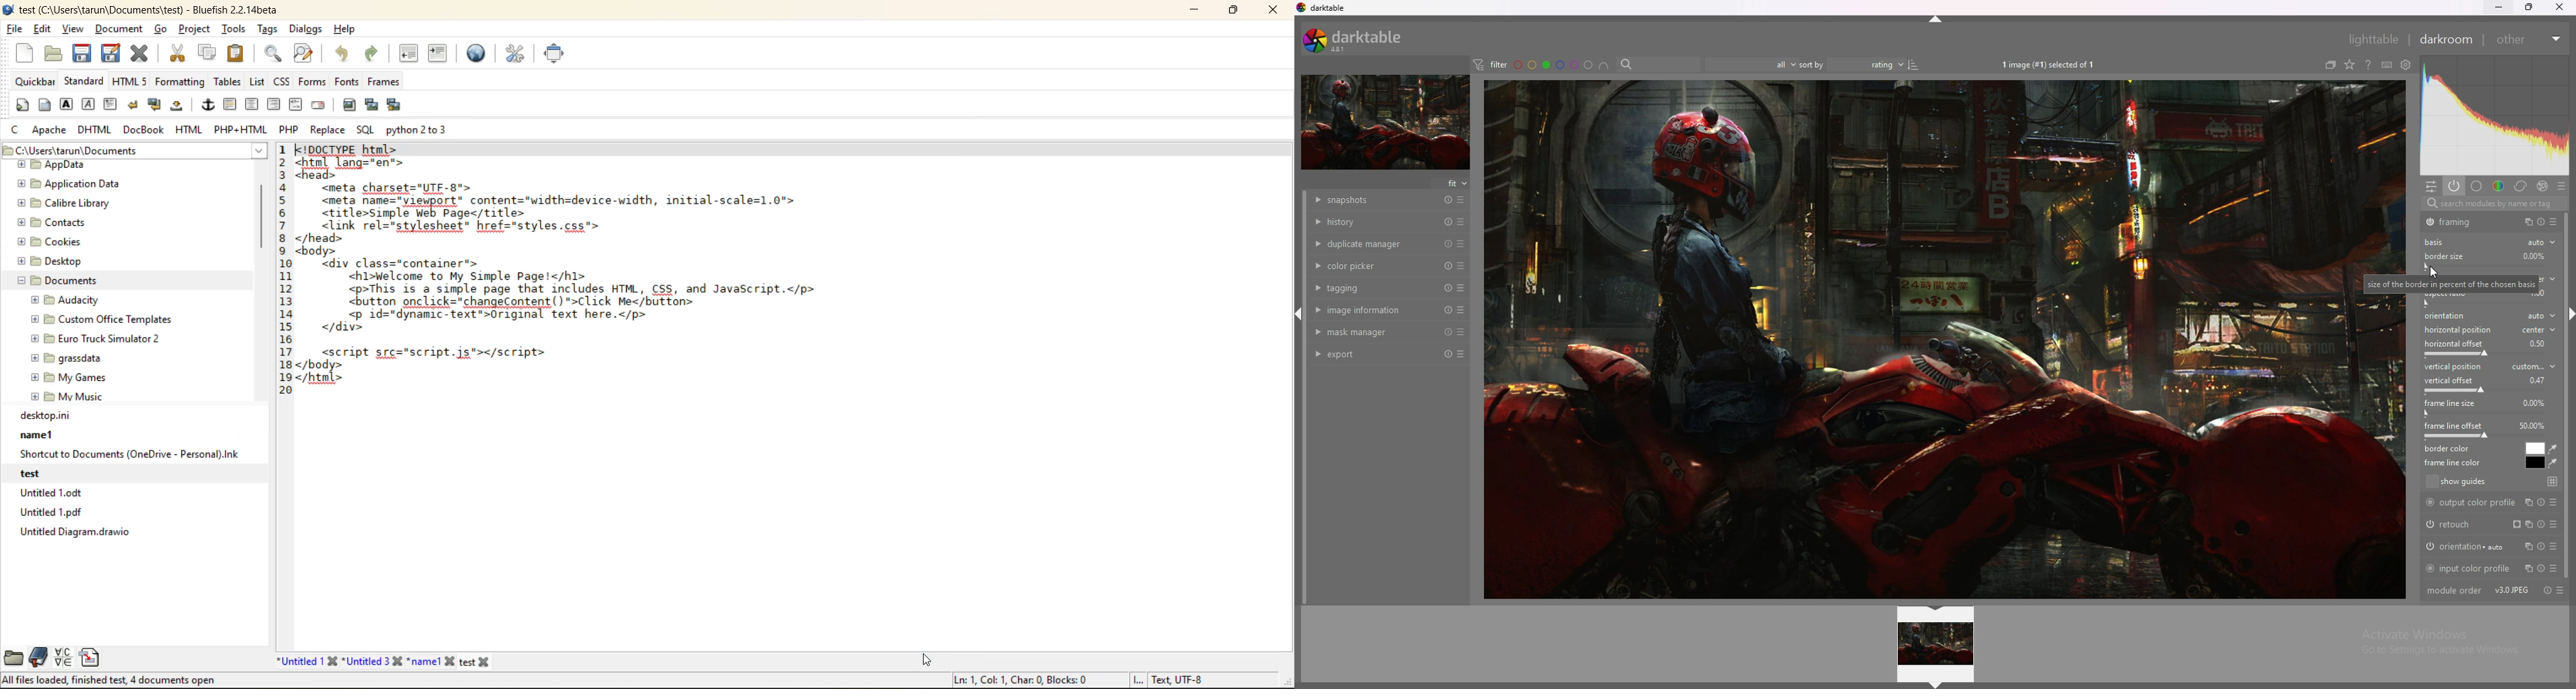 This screenshot has width=2576, height=700. I want to click on waterdrop, so click(2554, 449).